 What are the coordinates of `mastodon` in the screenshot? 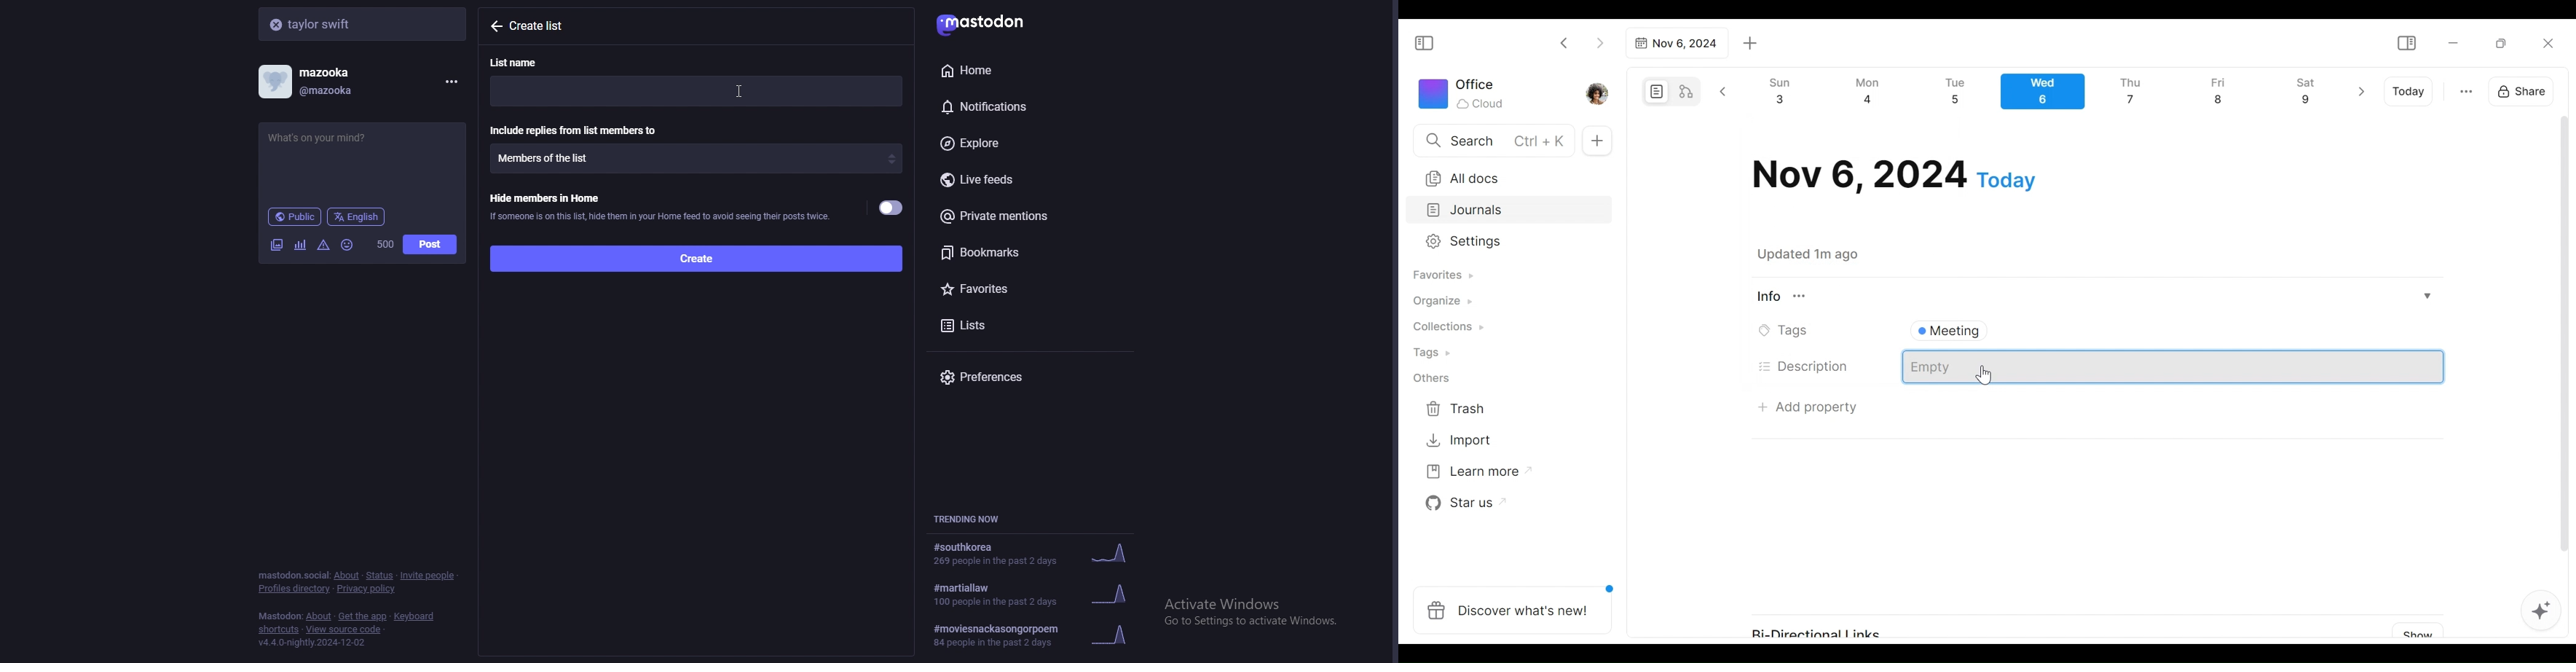 It's located at (991, 22).